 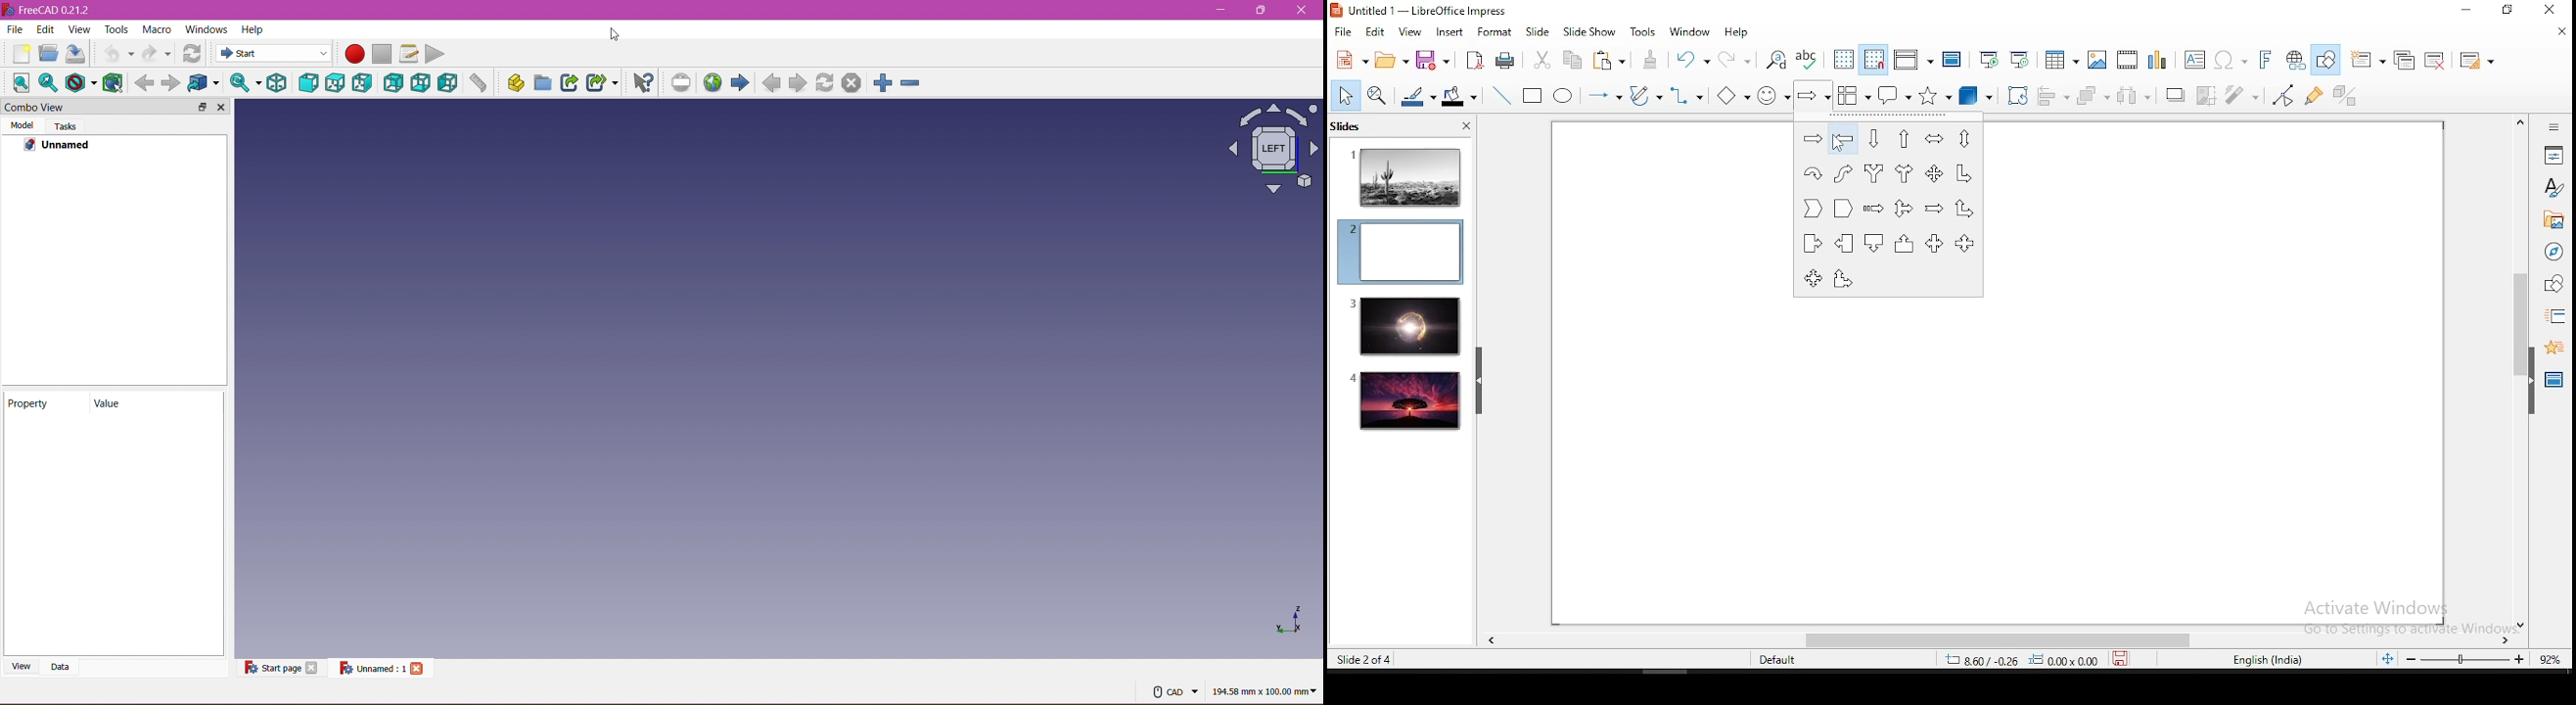 What do you see at coordinates (2264, 61) in the screenshot?
I see `fontwork text` at bounding box center [2264, 61].